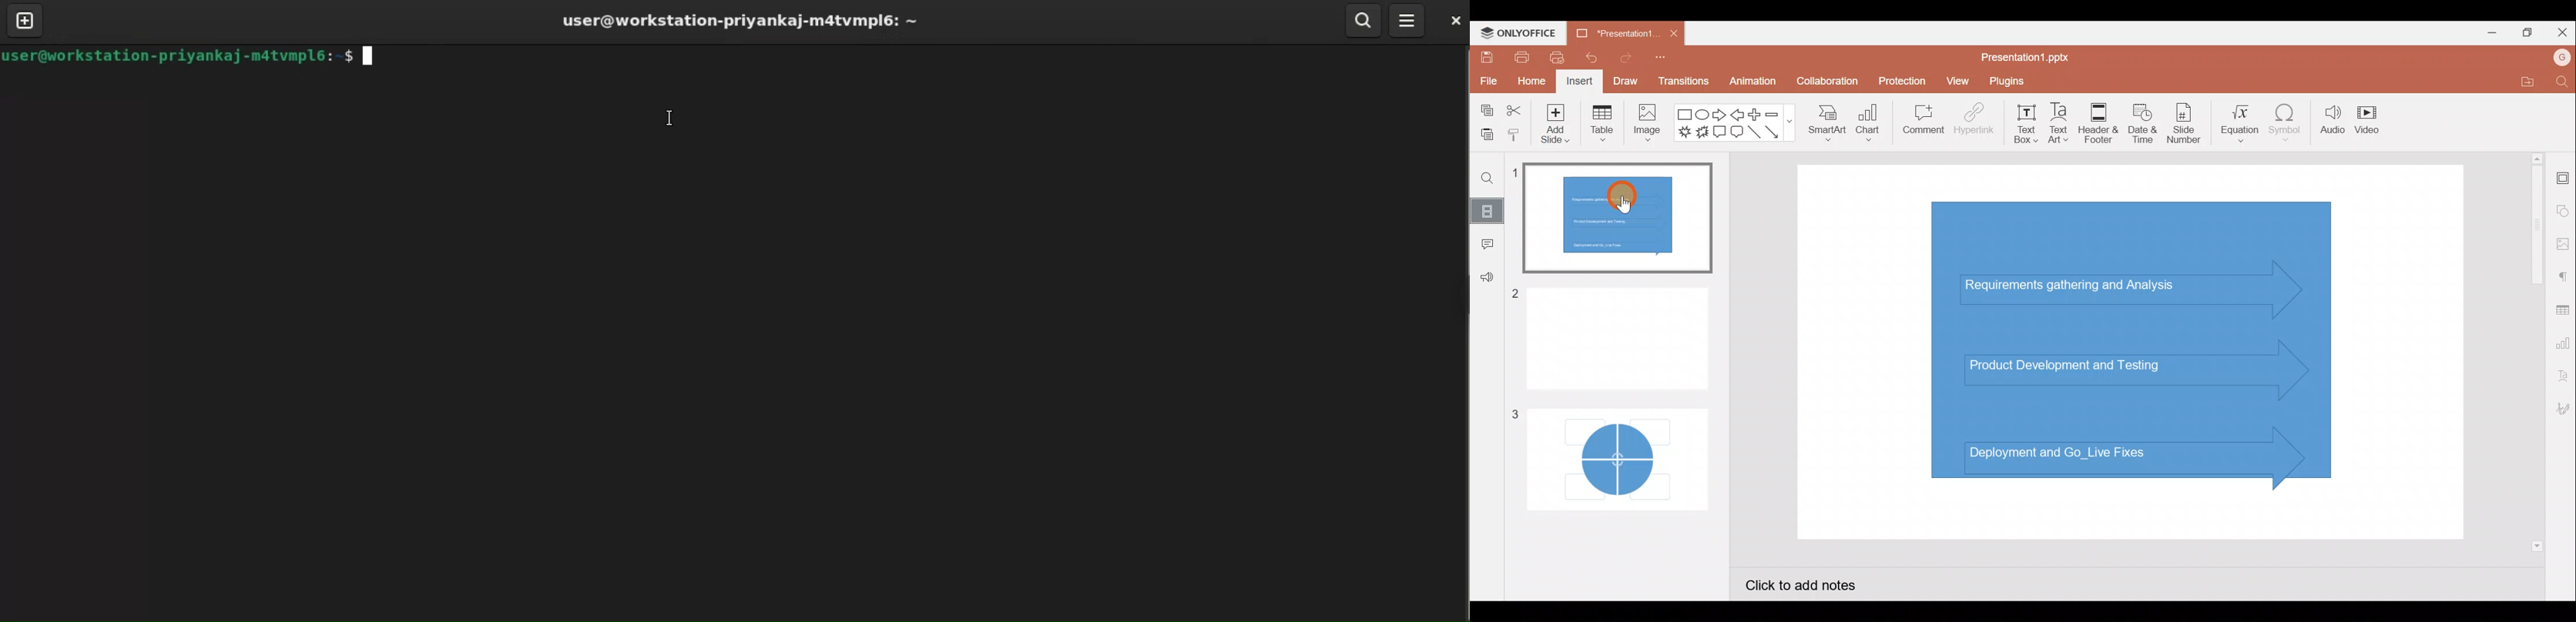 The width and height of the screenshot is (2576, 644). What do you see at coordinates (1623, 219) in the screenshot?
I see `Slide 1` at bounding box center [1623, 219].